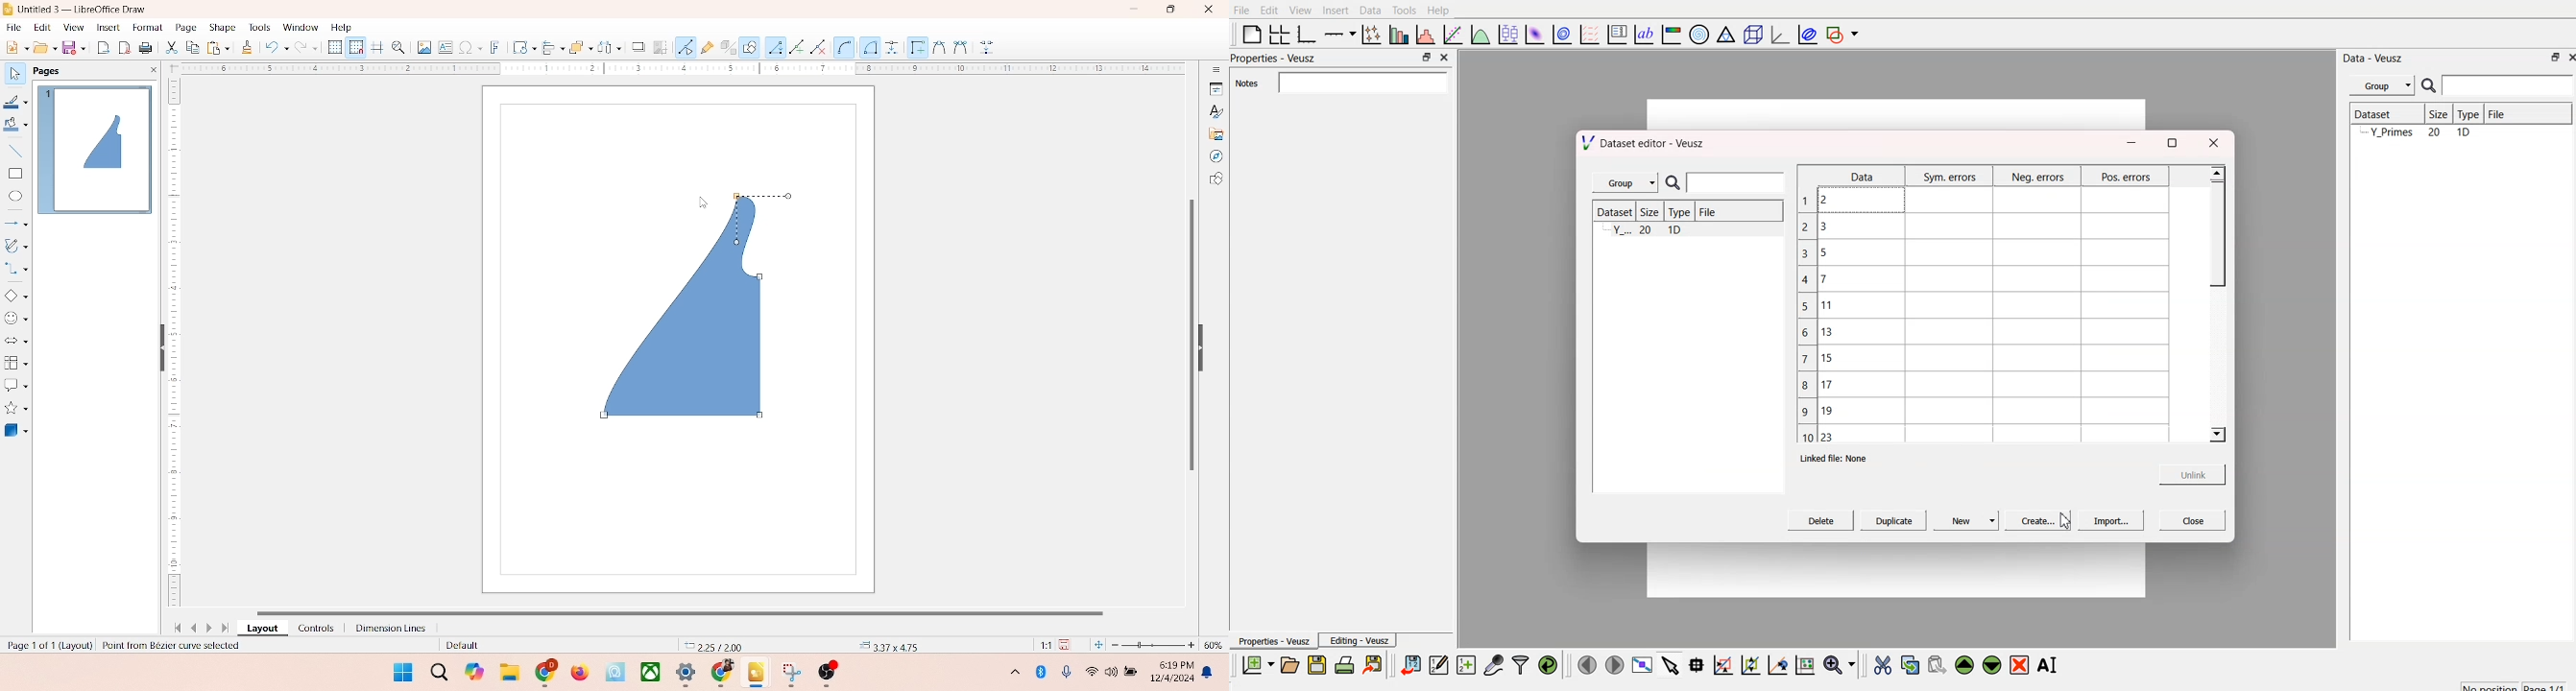 This screenshot has width=2576, height=700. What do you see at coordinates (277, 49) in the screenshot?
I see `undo` at bounding box center [277, 49].